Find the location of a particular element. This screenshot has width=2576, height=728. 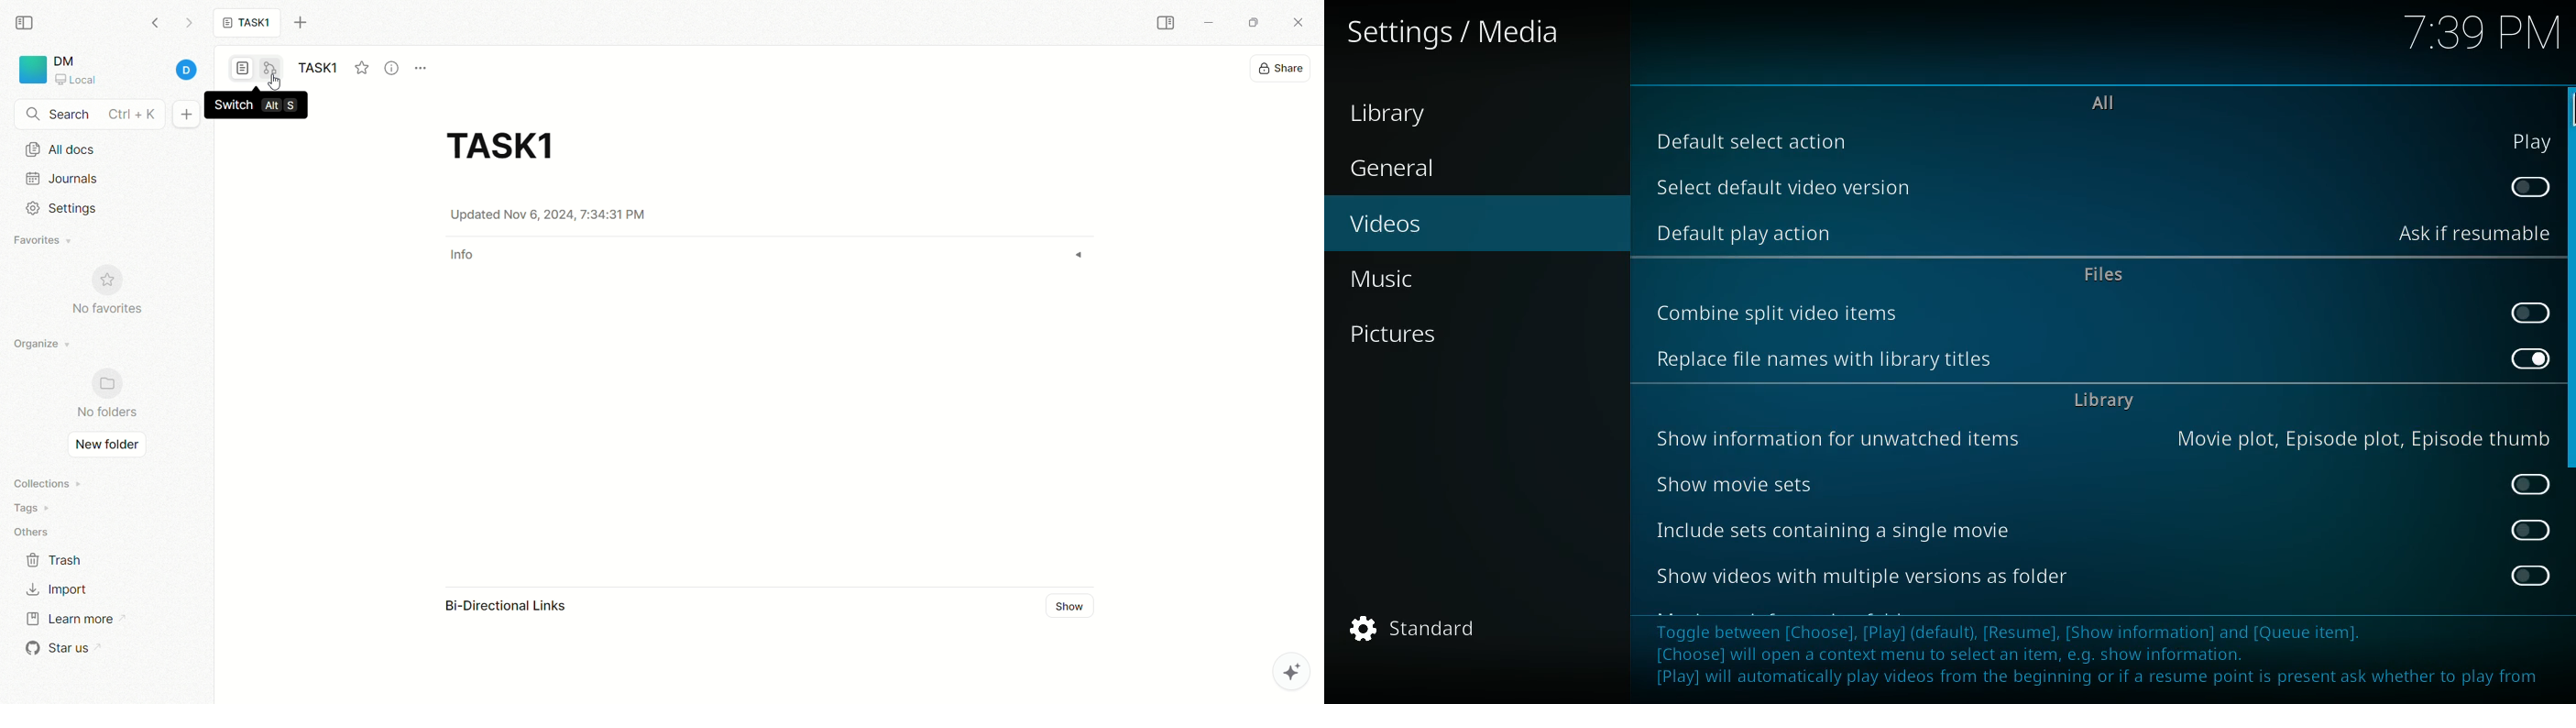

replace file names with library is located at coordinates (1833, 363).